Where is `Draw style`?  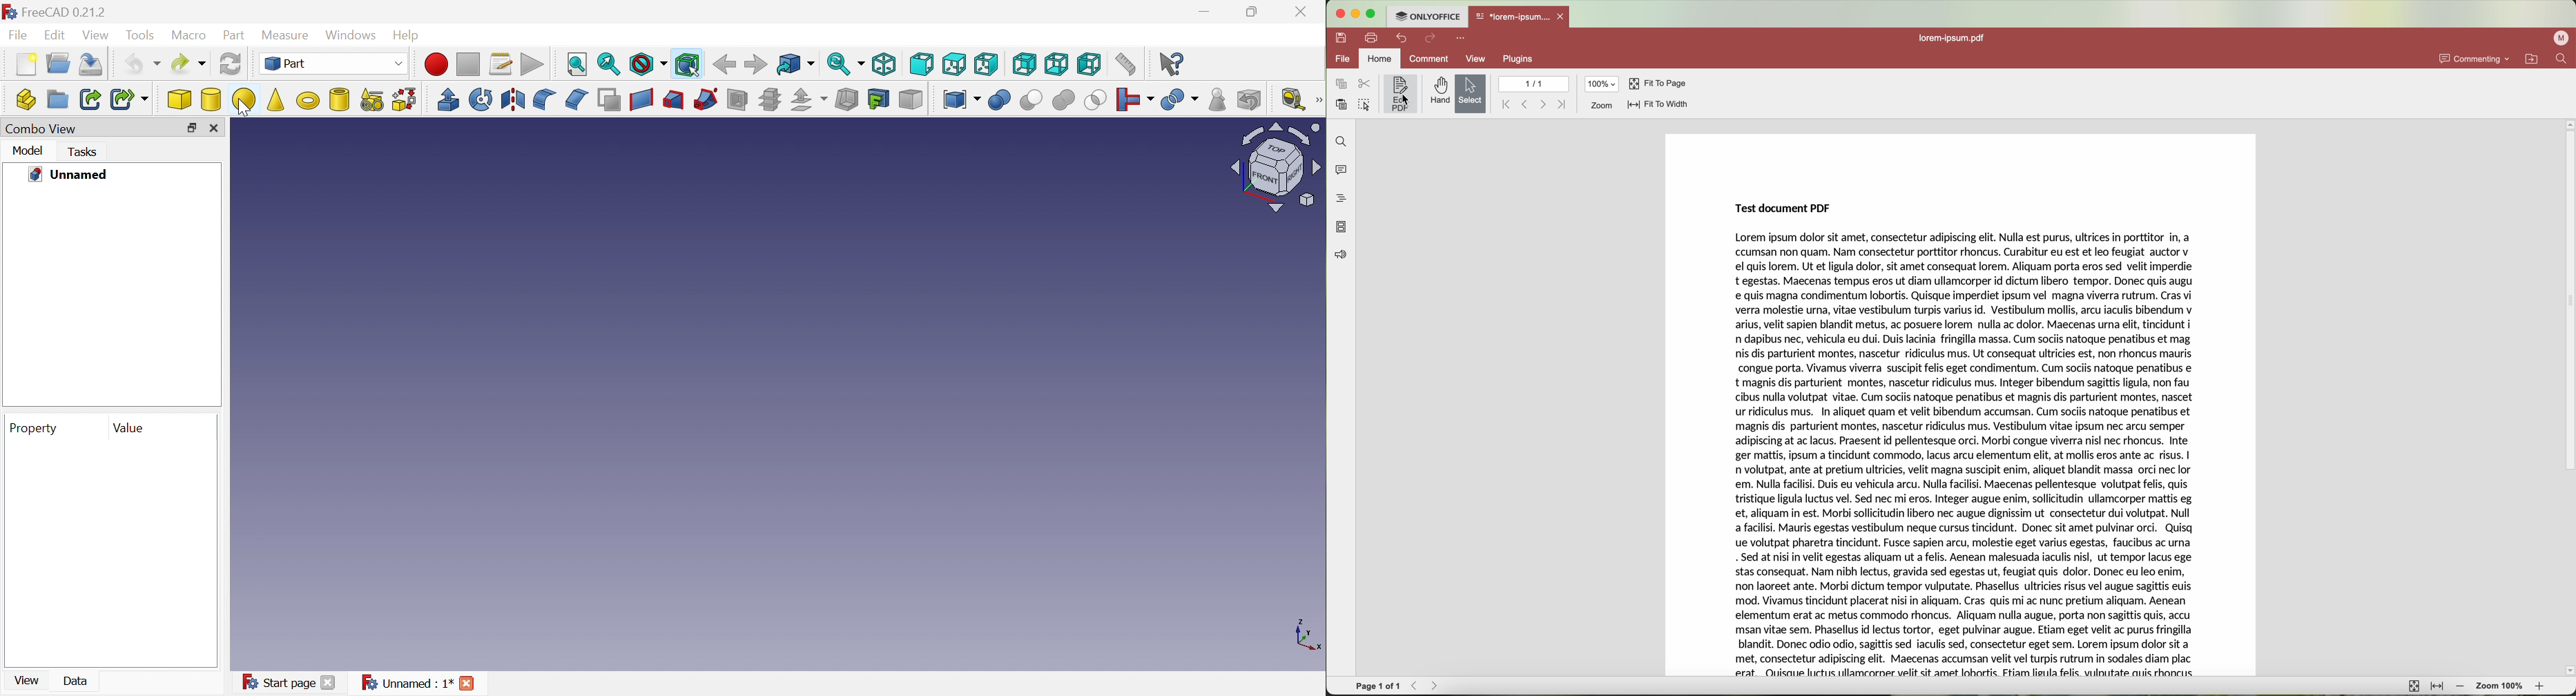
Draw style is located at coordinates (647, 65).